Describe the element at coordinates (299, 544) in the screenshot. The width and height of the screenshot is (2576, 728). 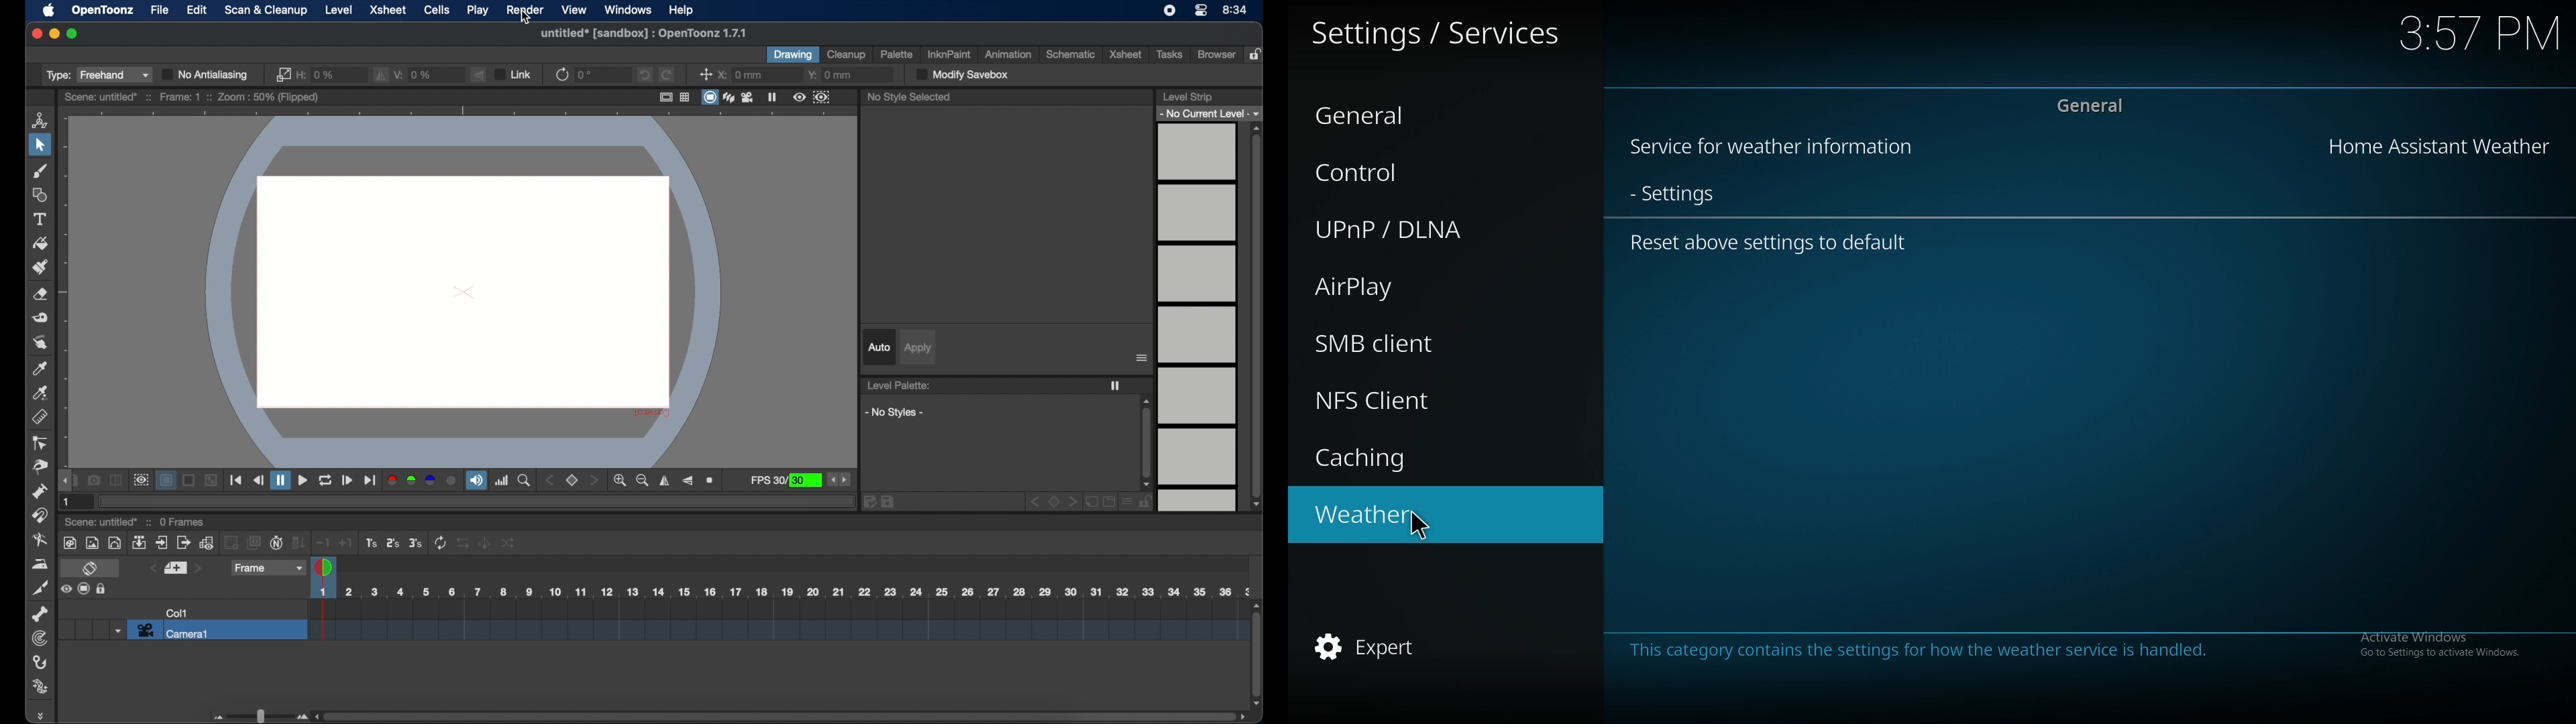
I see `` at that location.